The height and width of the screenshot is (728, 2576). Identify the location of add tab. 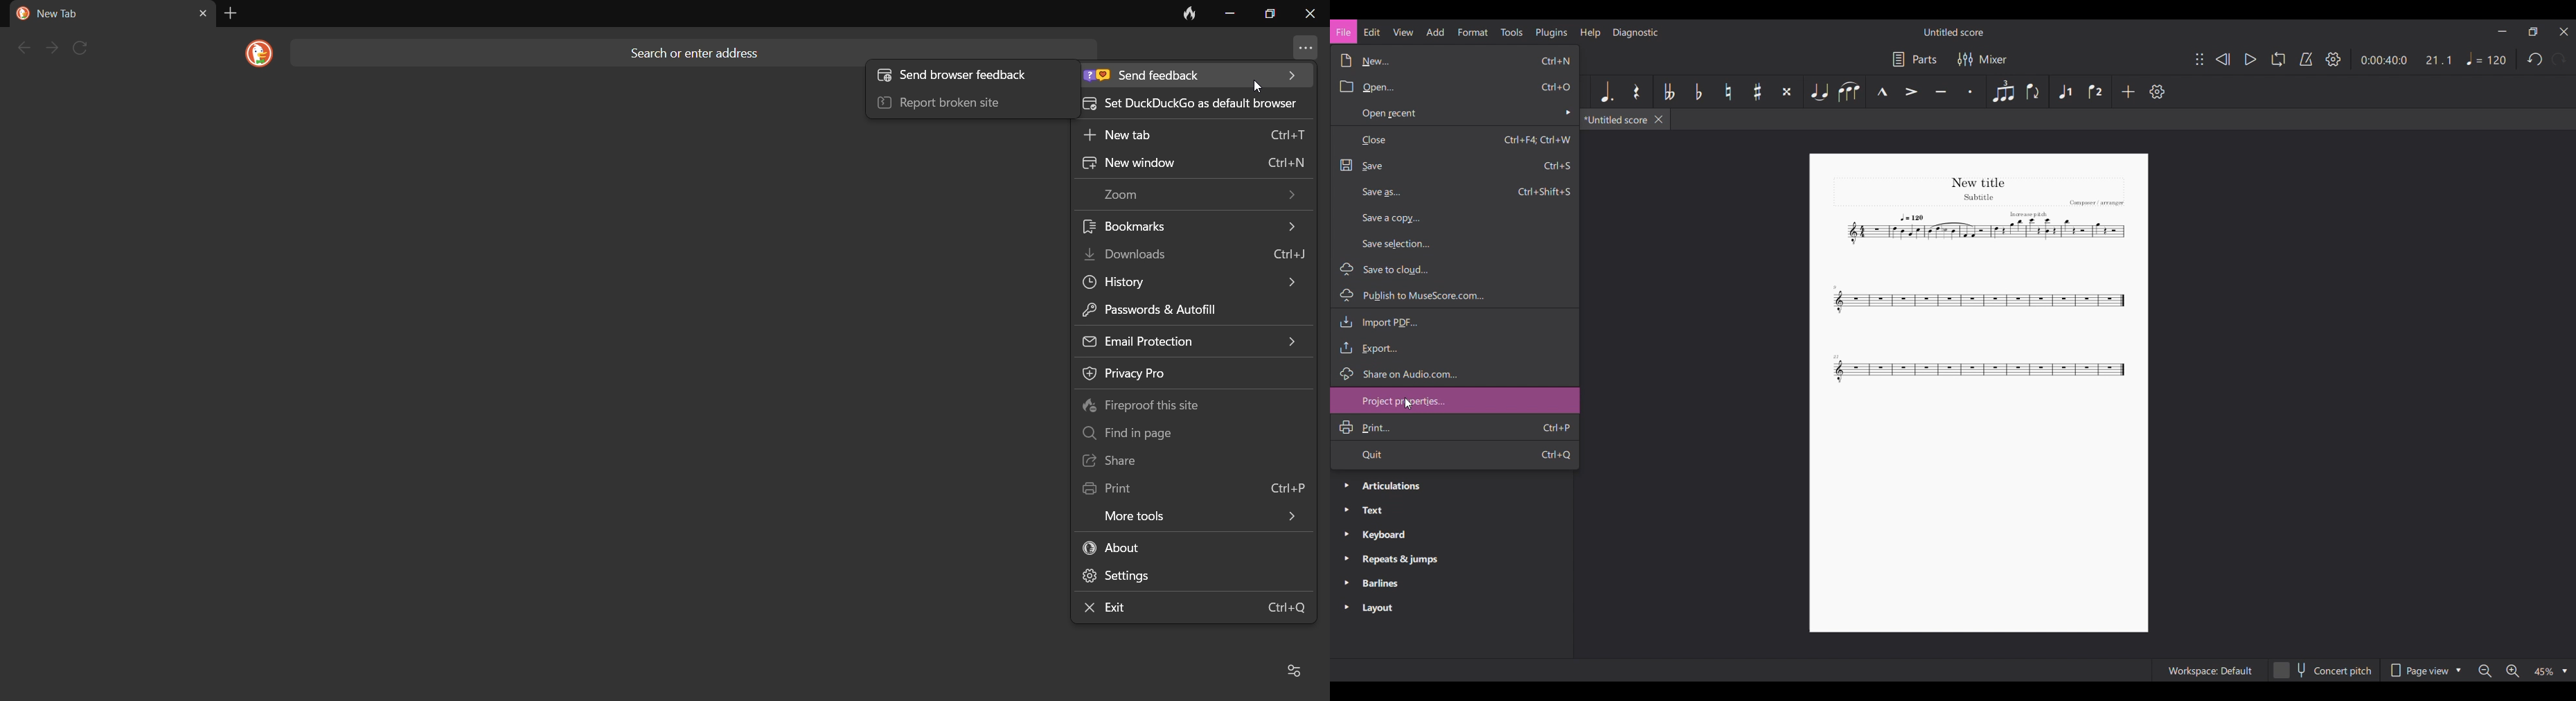
(229, 13).